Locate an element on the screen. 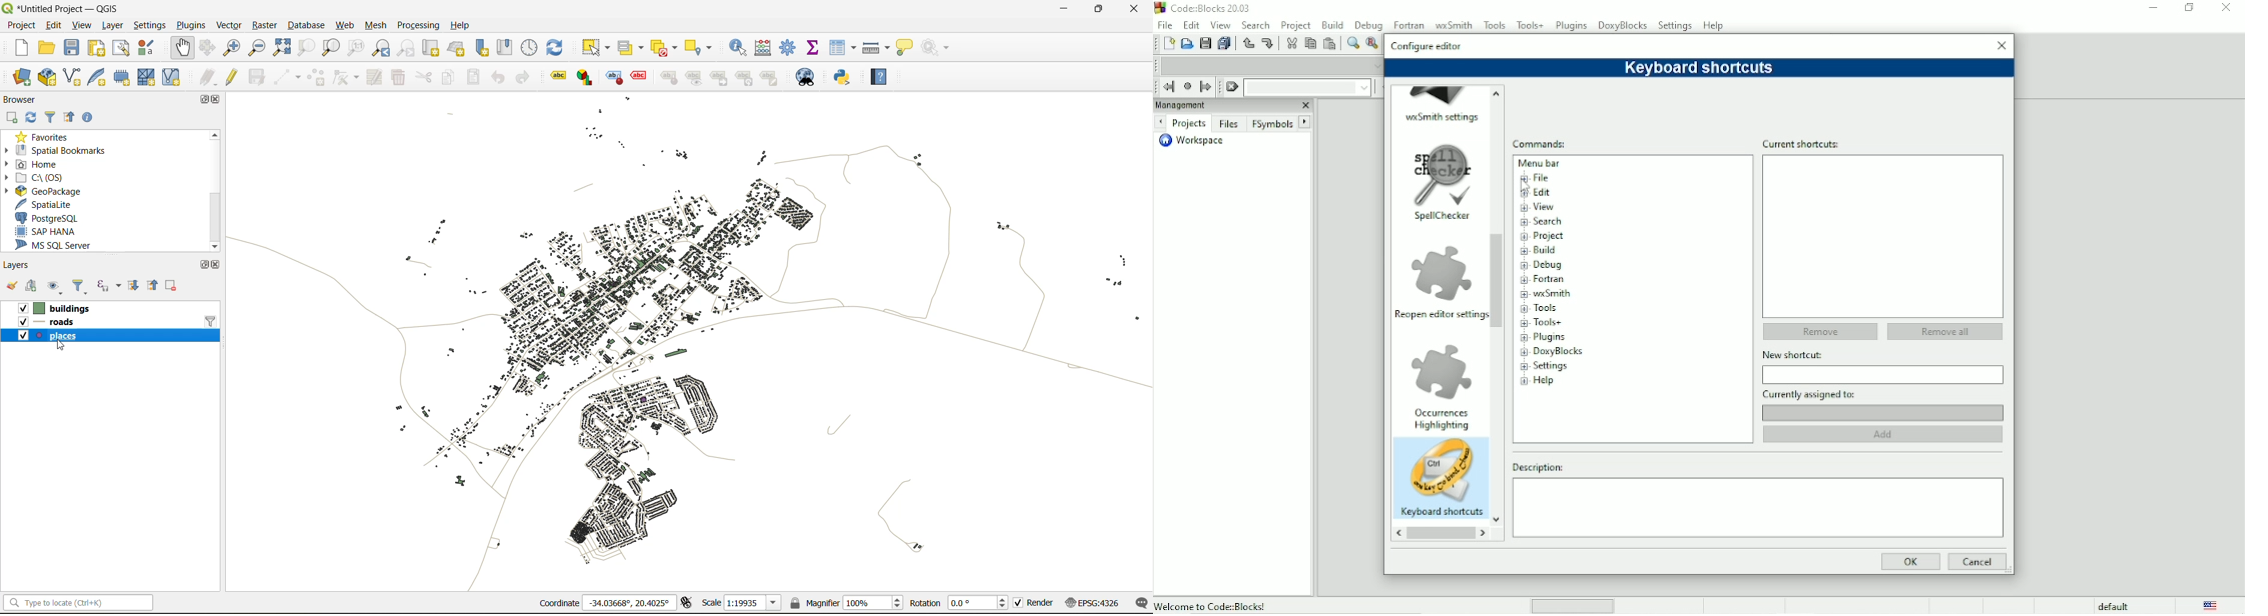 This screenshot has width=2268, height=616. rotate a label is located at coordinates (749, 79).